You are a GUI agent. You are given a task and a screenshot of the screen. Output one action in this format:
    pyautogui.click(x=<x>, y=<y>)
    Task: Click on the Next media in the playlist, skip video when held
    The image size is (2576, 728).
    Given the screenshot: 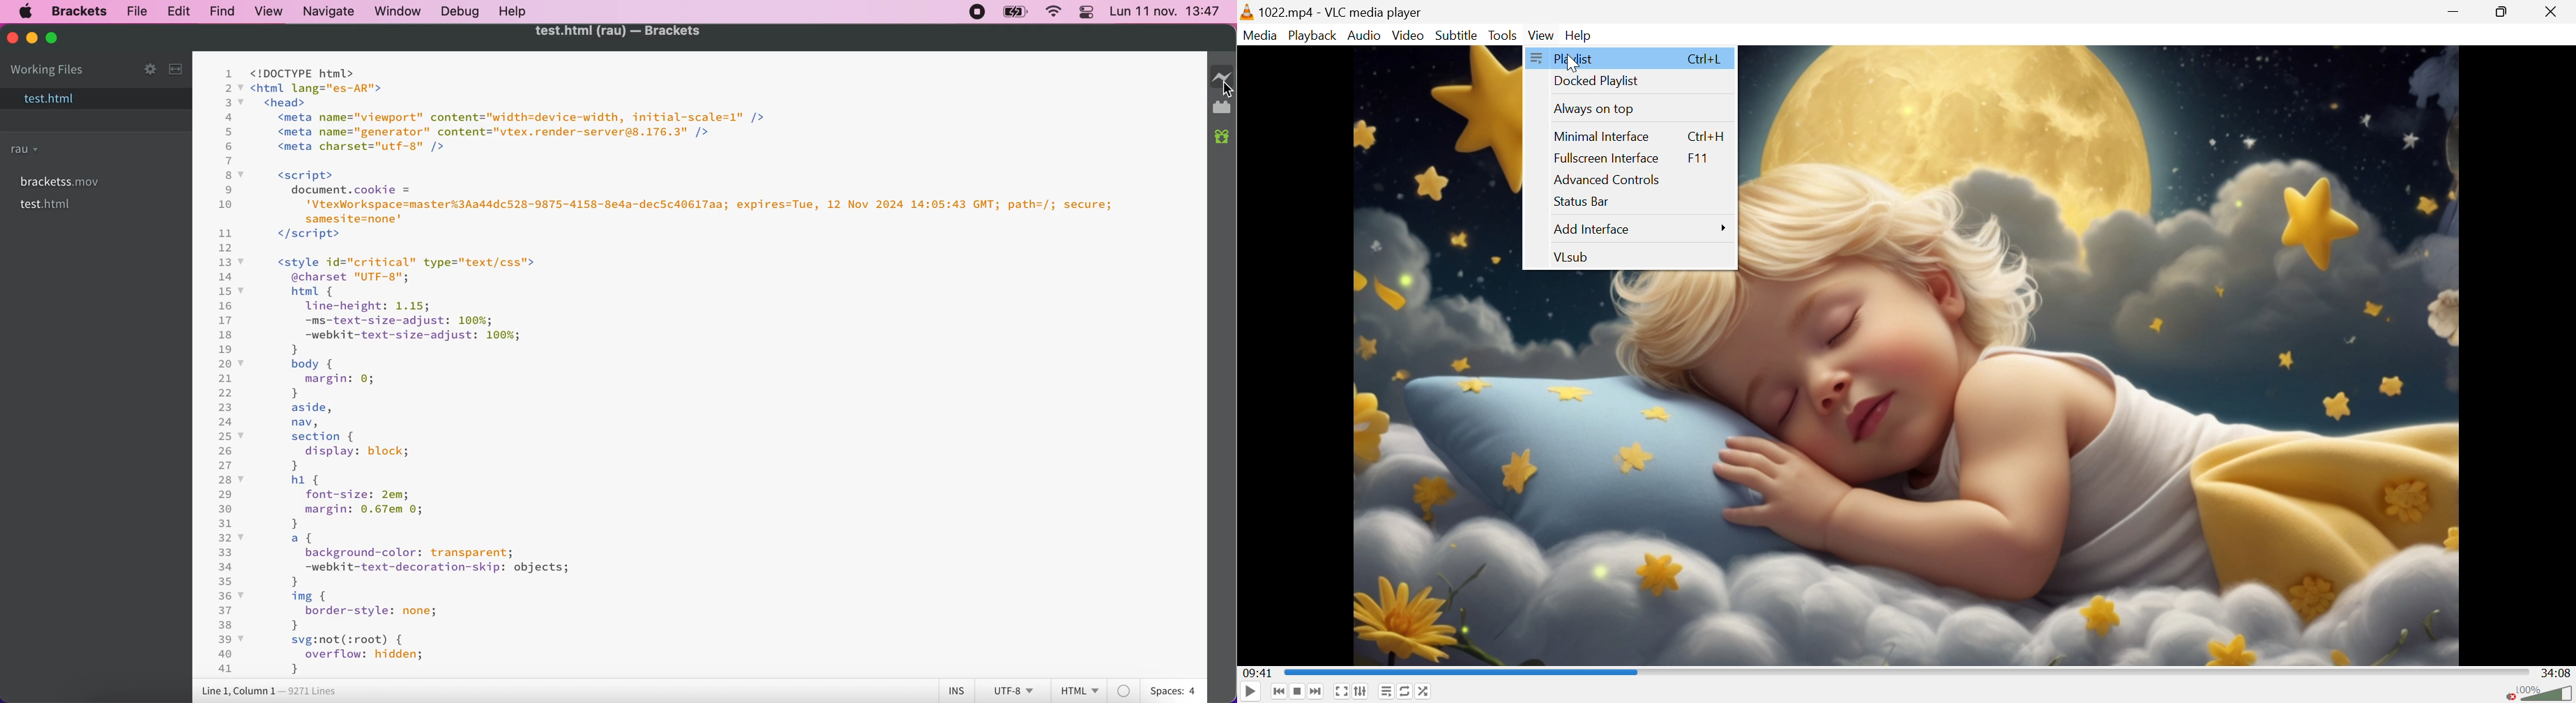 What is the action you would take?
    pyautogui.click(x=1317, y=691)
    